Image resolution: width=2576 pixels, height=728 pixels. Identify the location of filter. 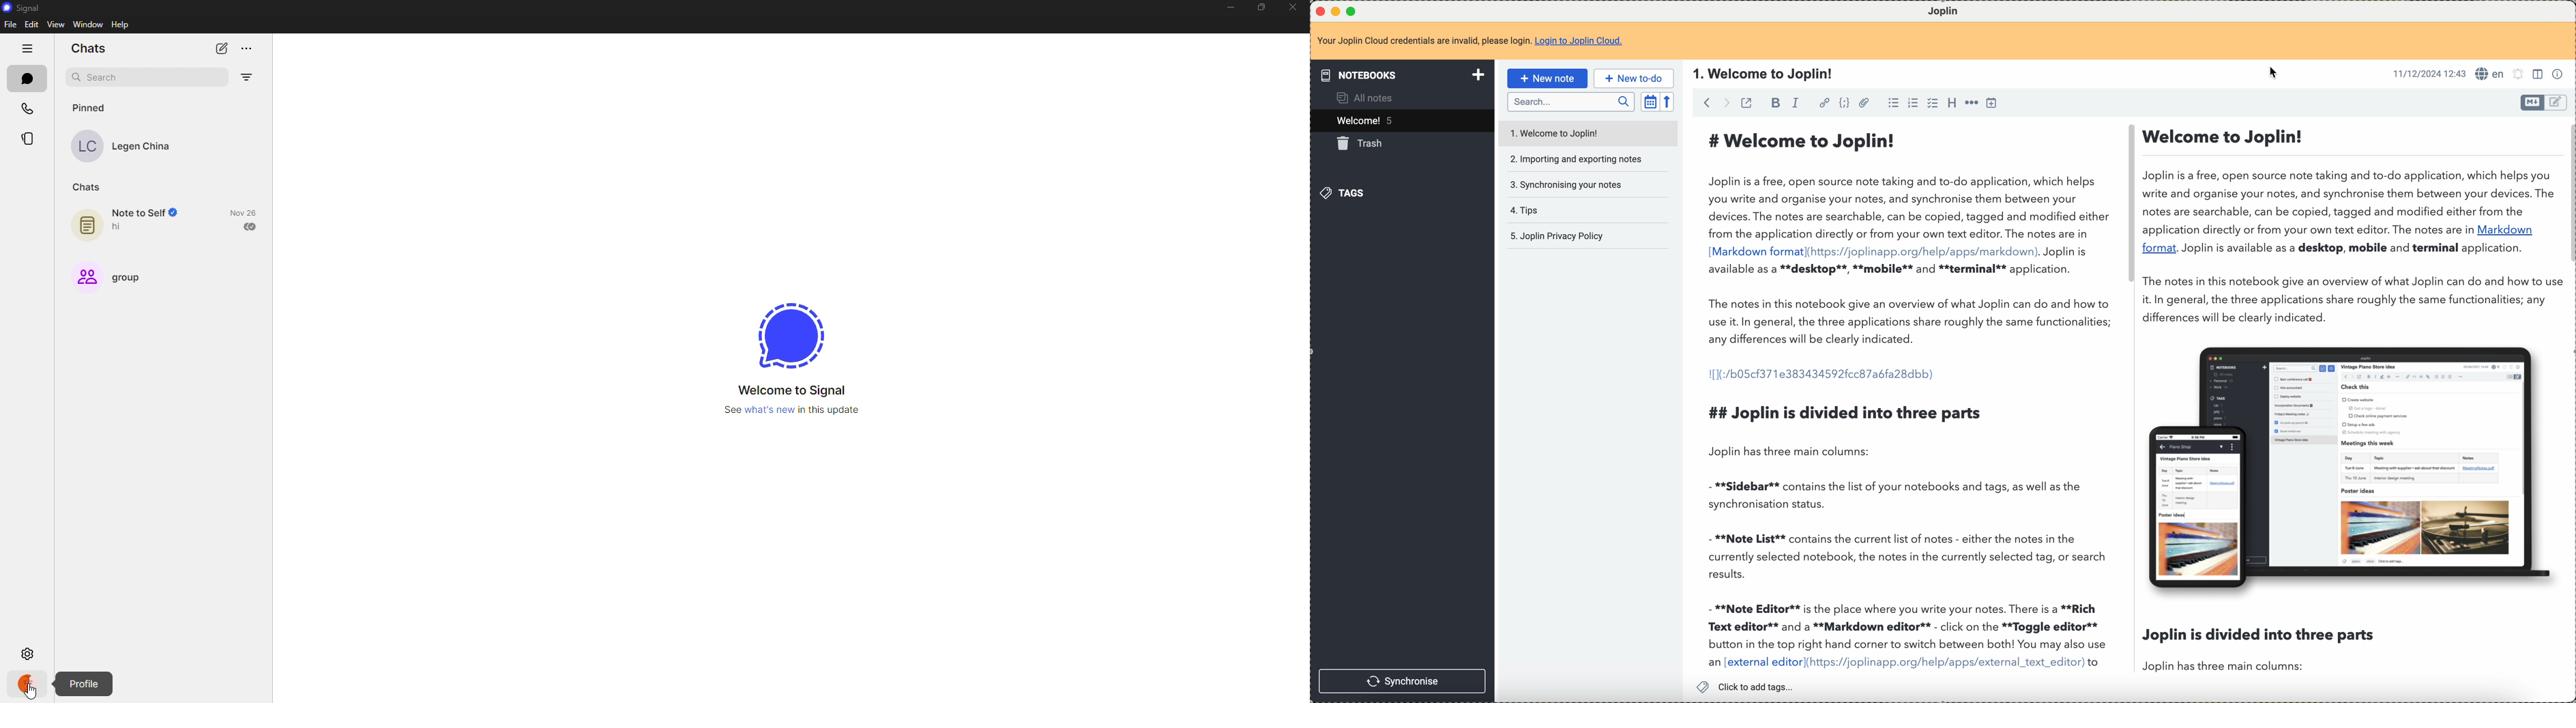
(246, 77).